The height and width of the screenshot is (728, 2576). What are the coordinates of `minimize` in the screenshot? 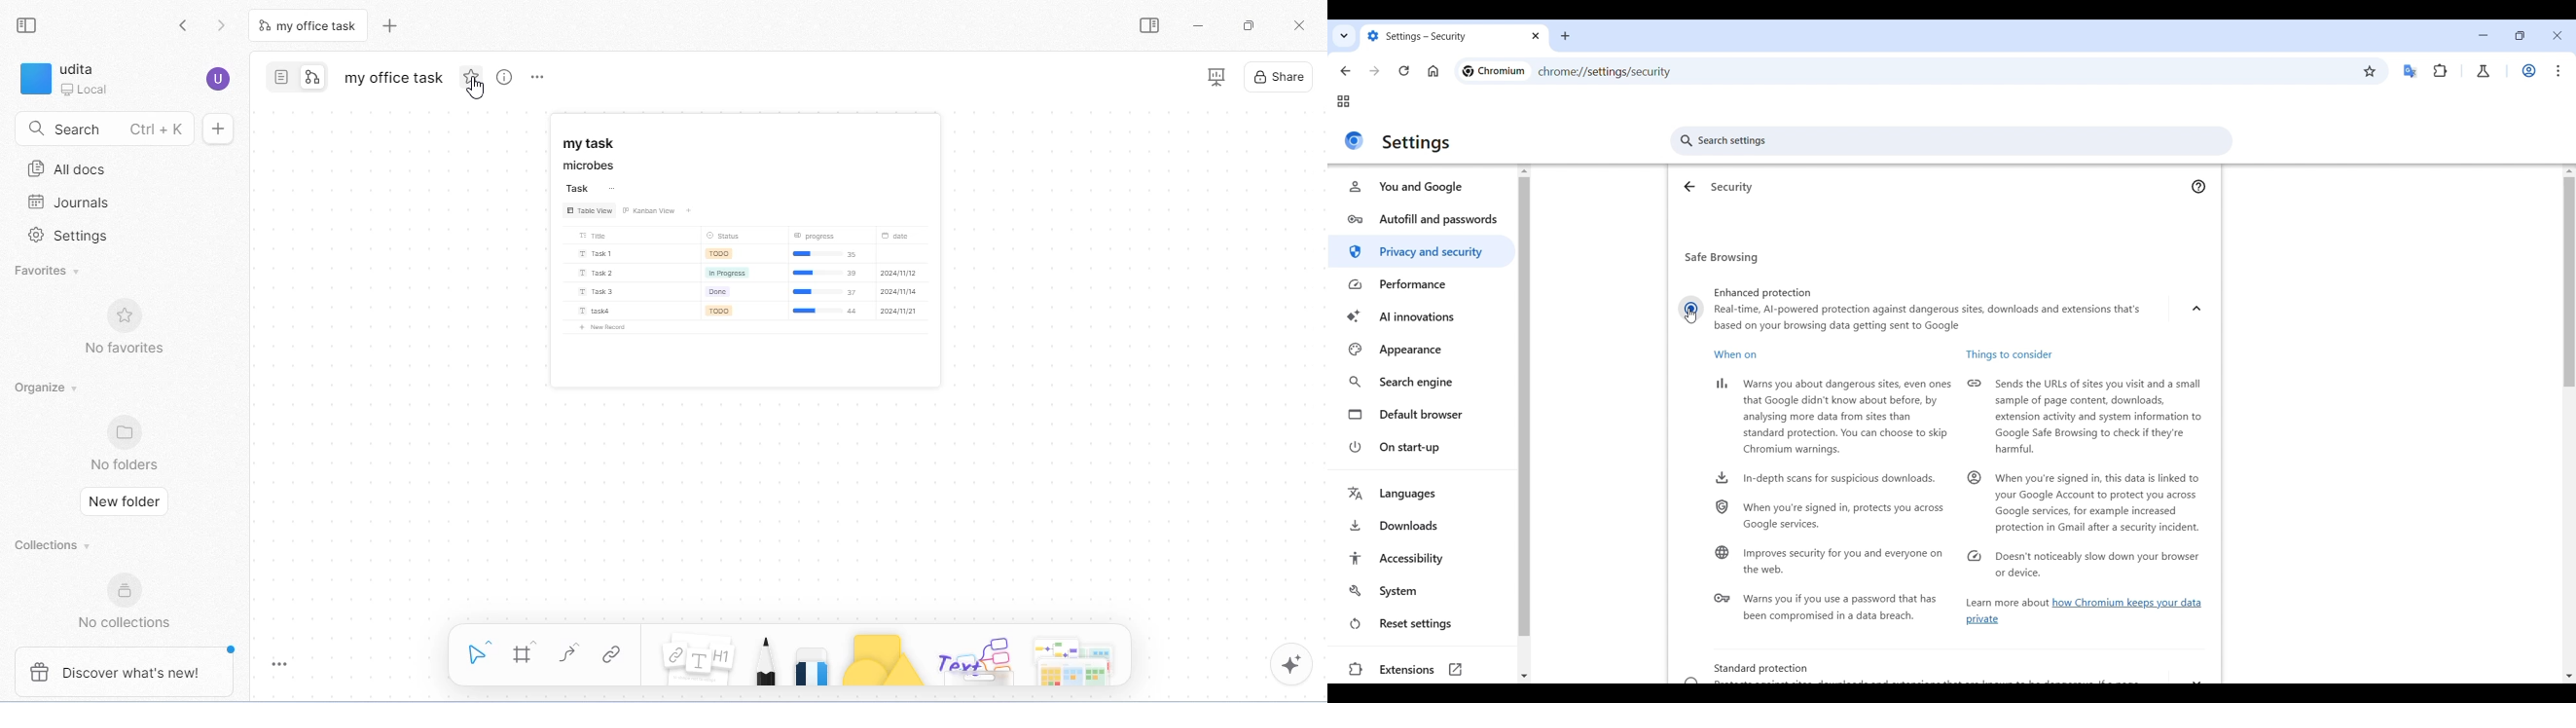 It's located at (1199, 26).